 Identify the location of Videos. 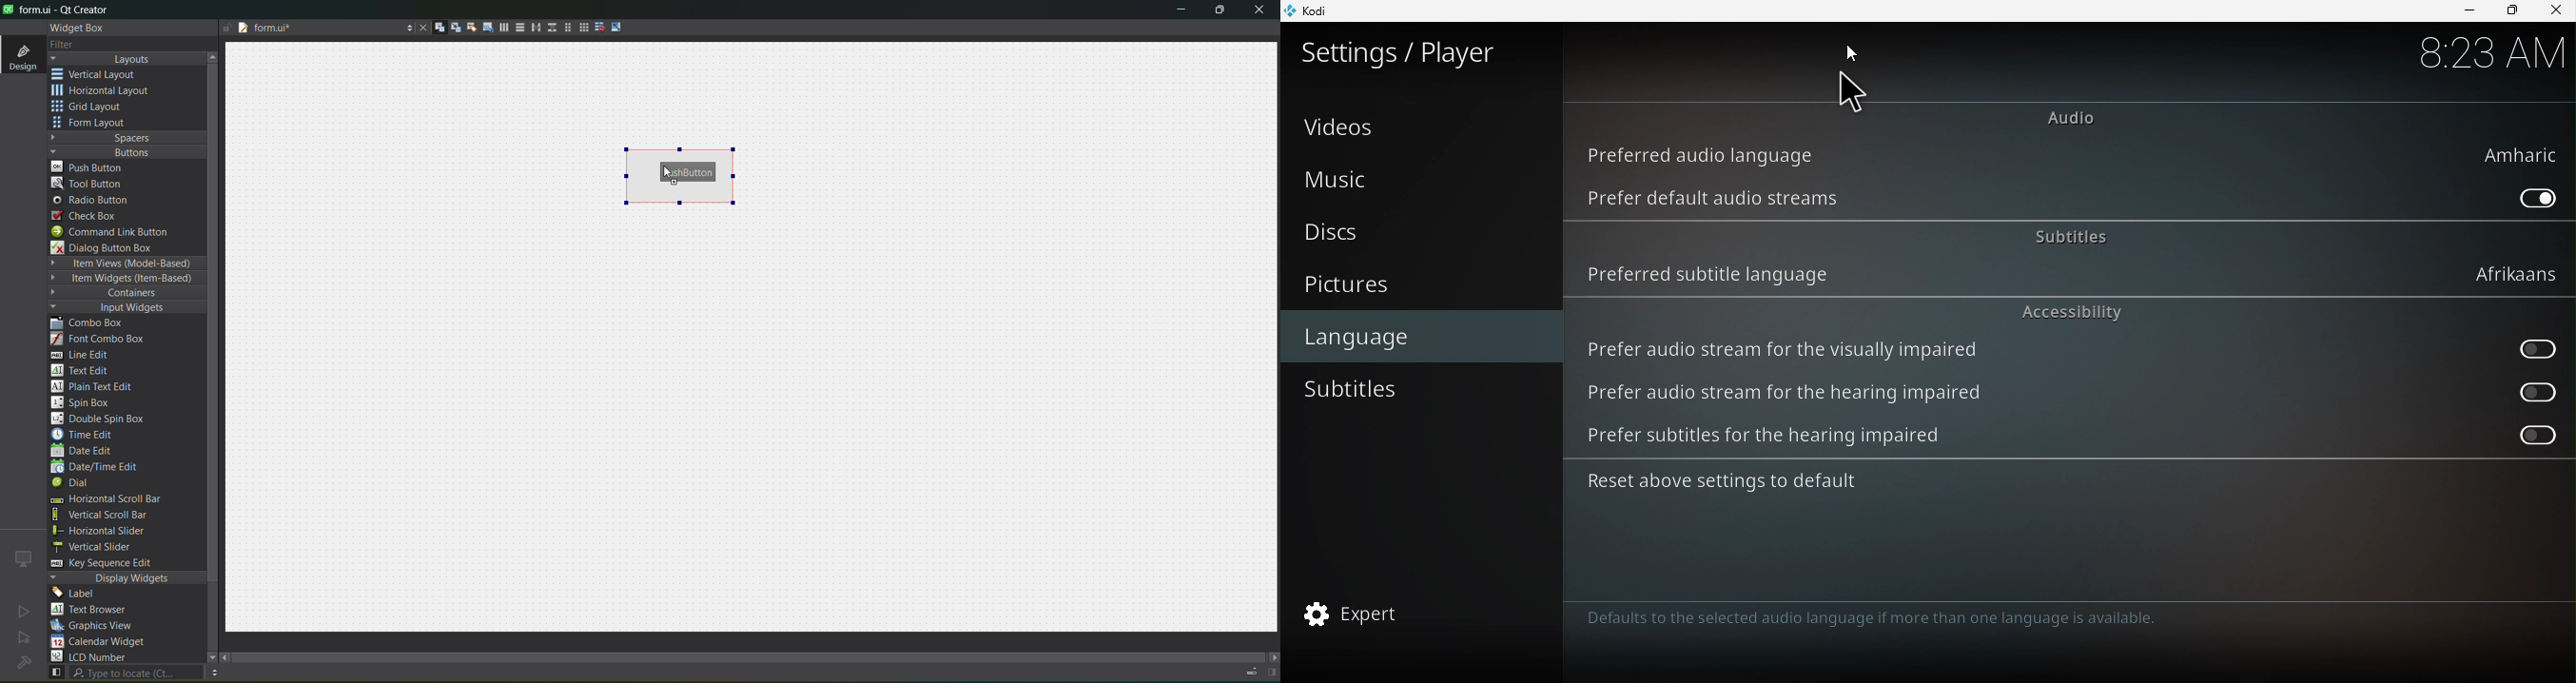
(1421, 126).